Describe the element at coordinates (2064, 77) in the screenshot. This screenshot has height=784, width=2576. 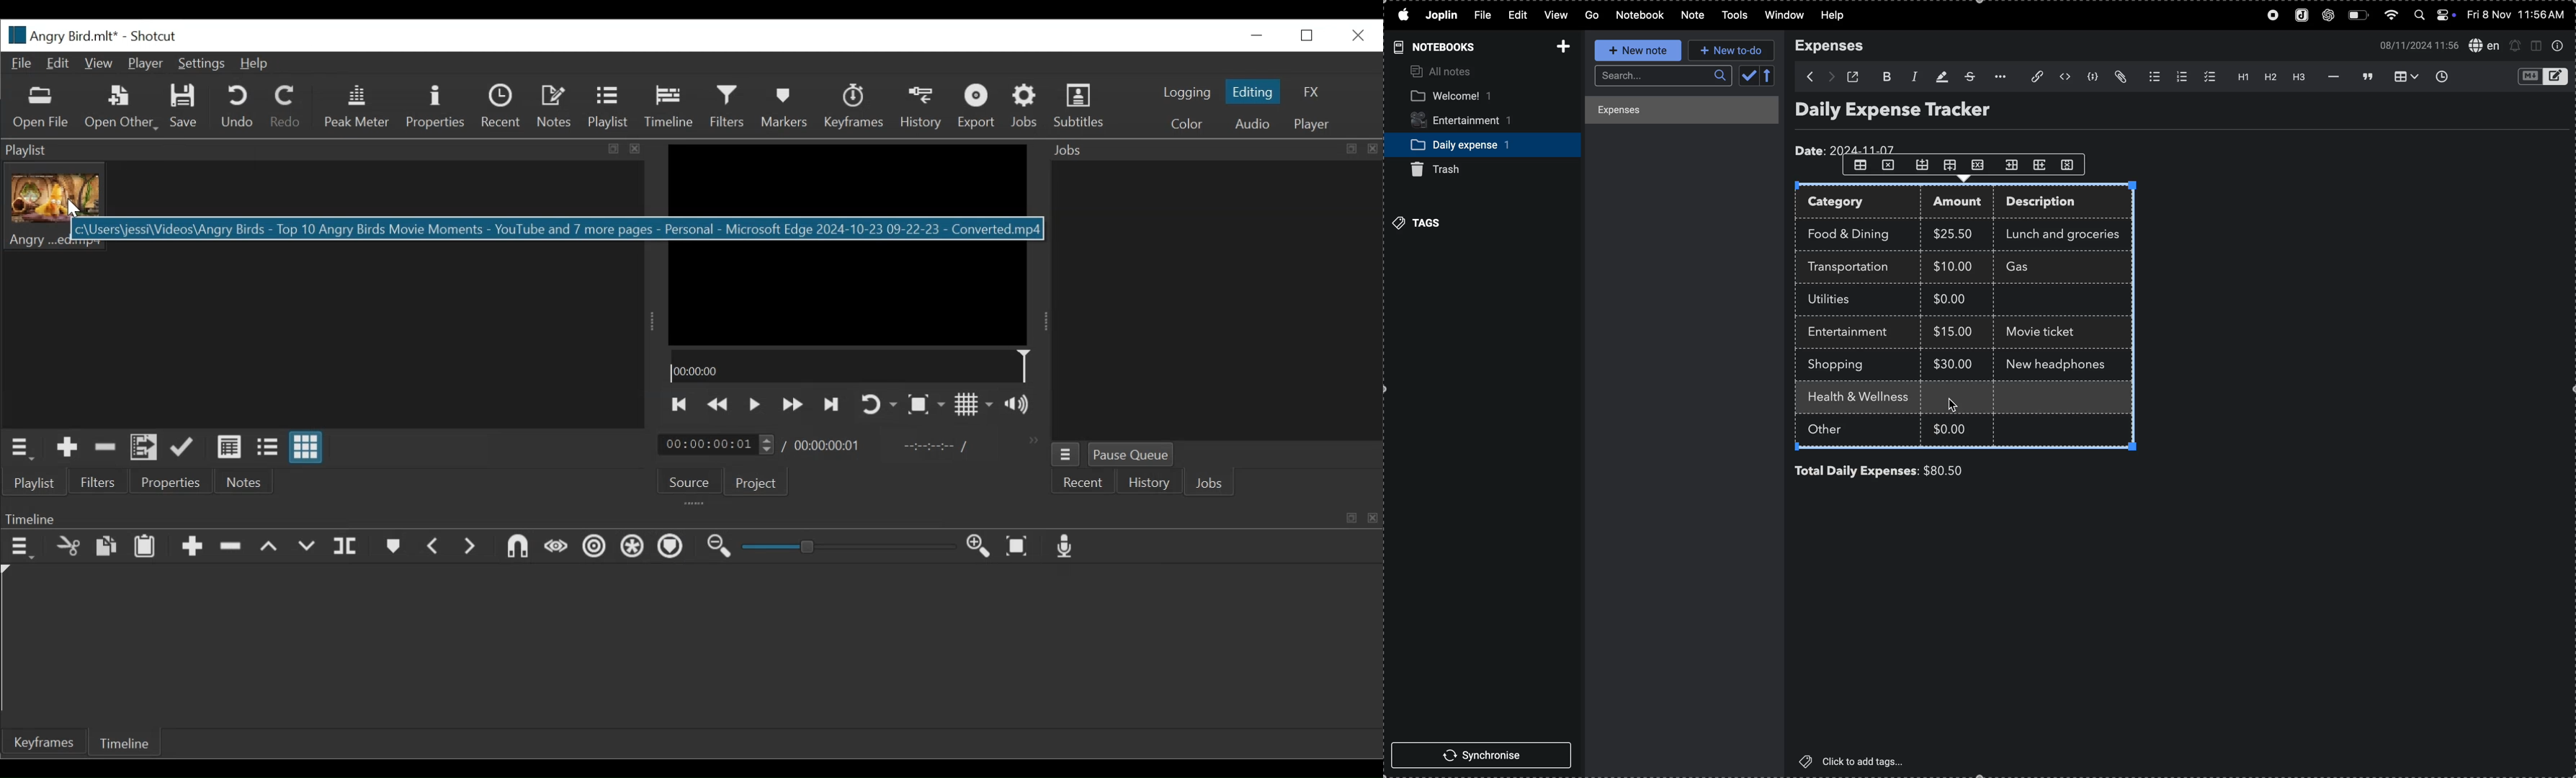
I see `inline code` at that location.